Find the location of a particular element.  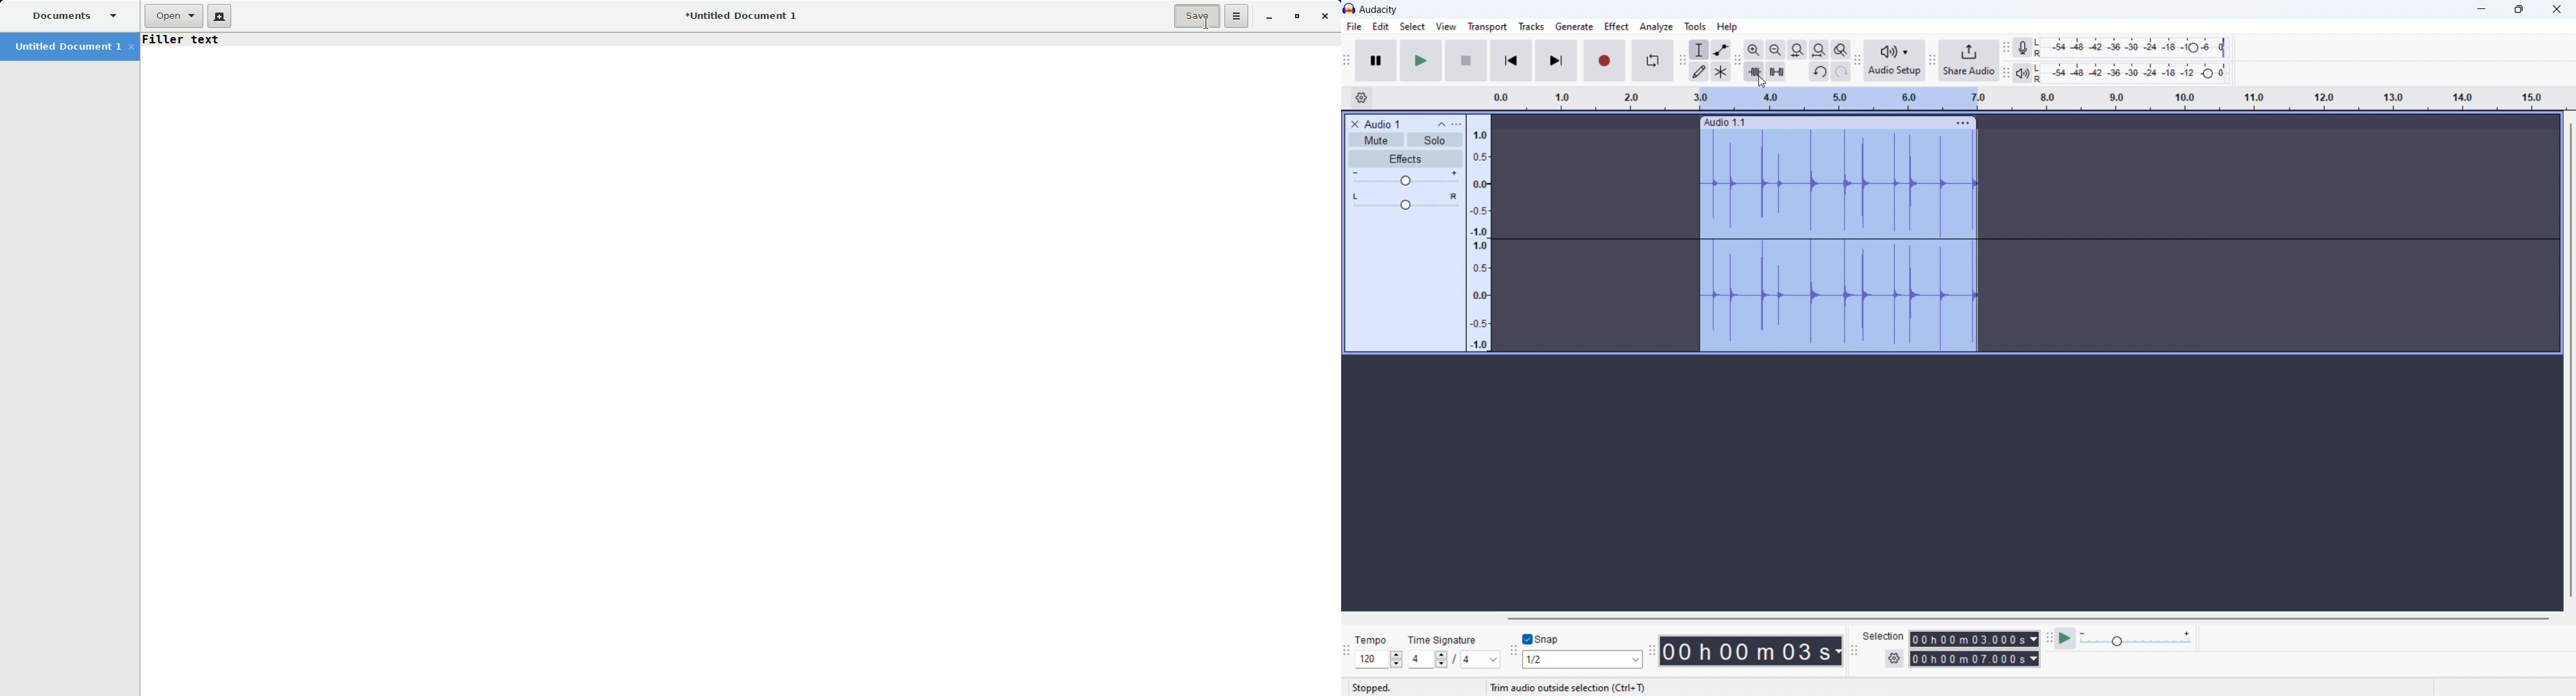

delete audio is located at coordinates (1355, 124).